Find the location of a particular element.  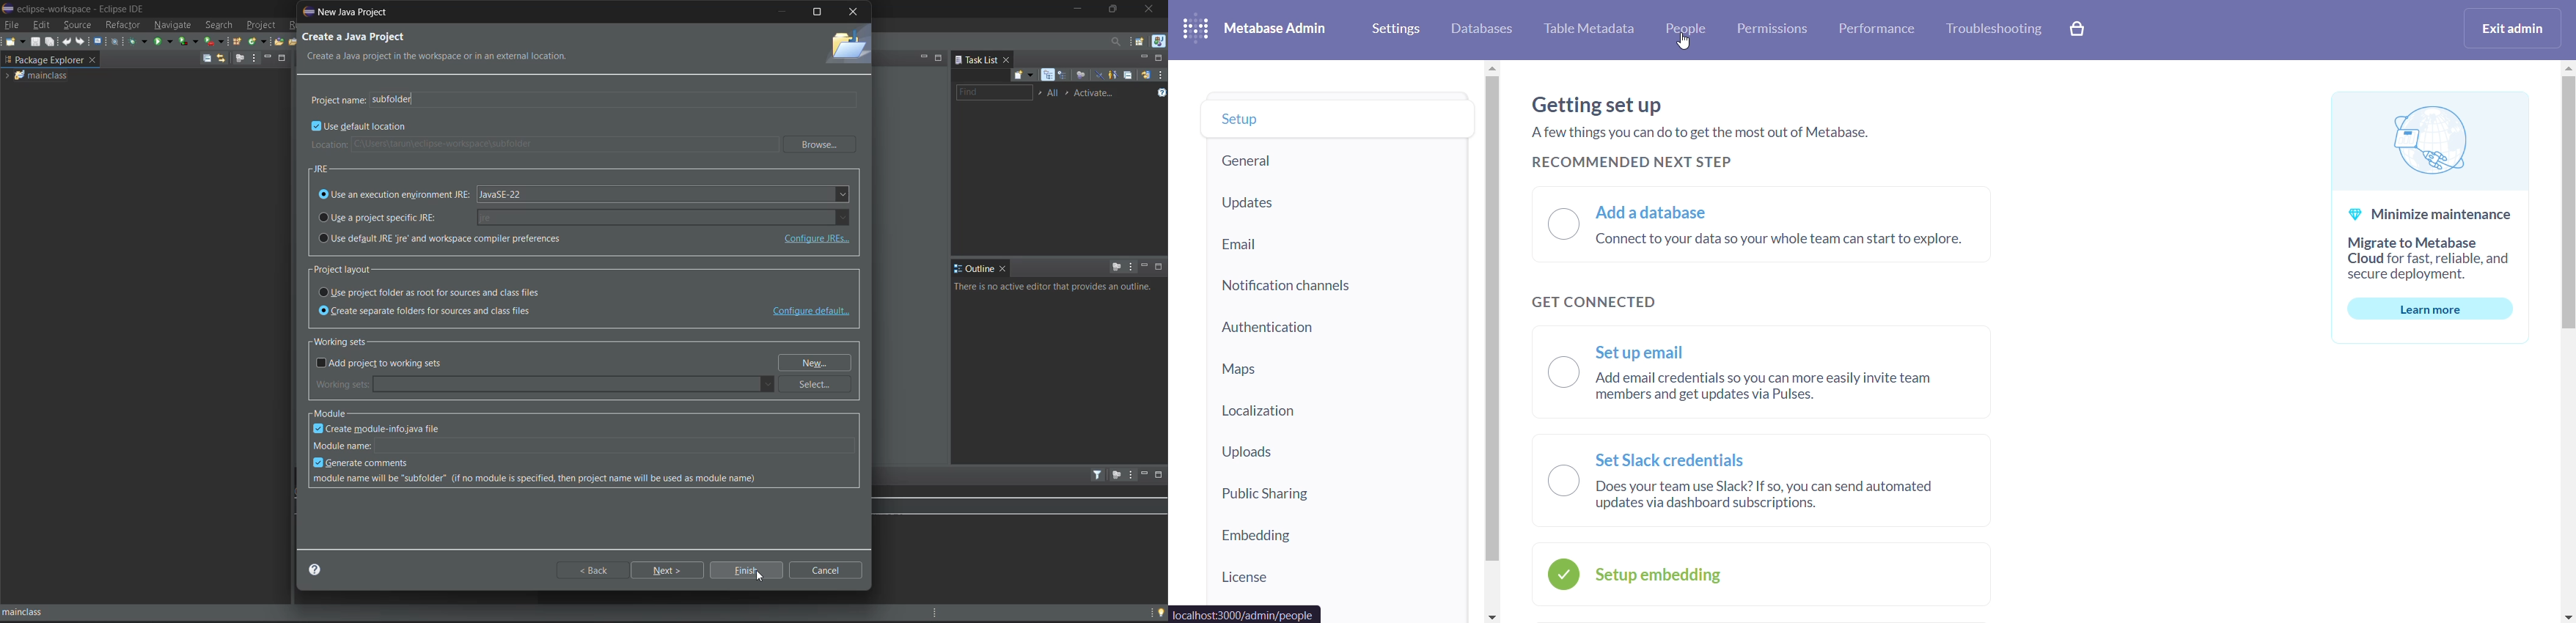

minimize is located at coordinates (269, 56).